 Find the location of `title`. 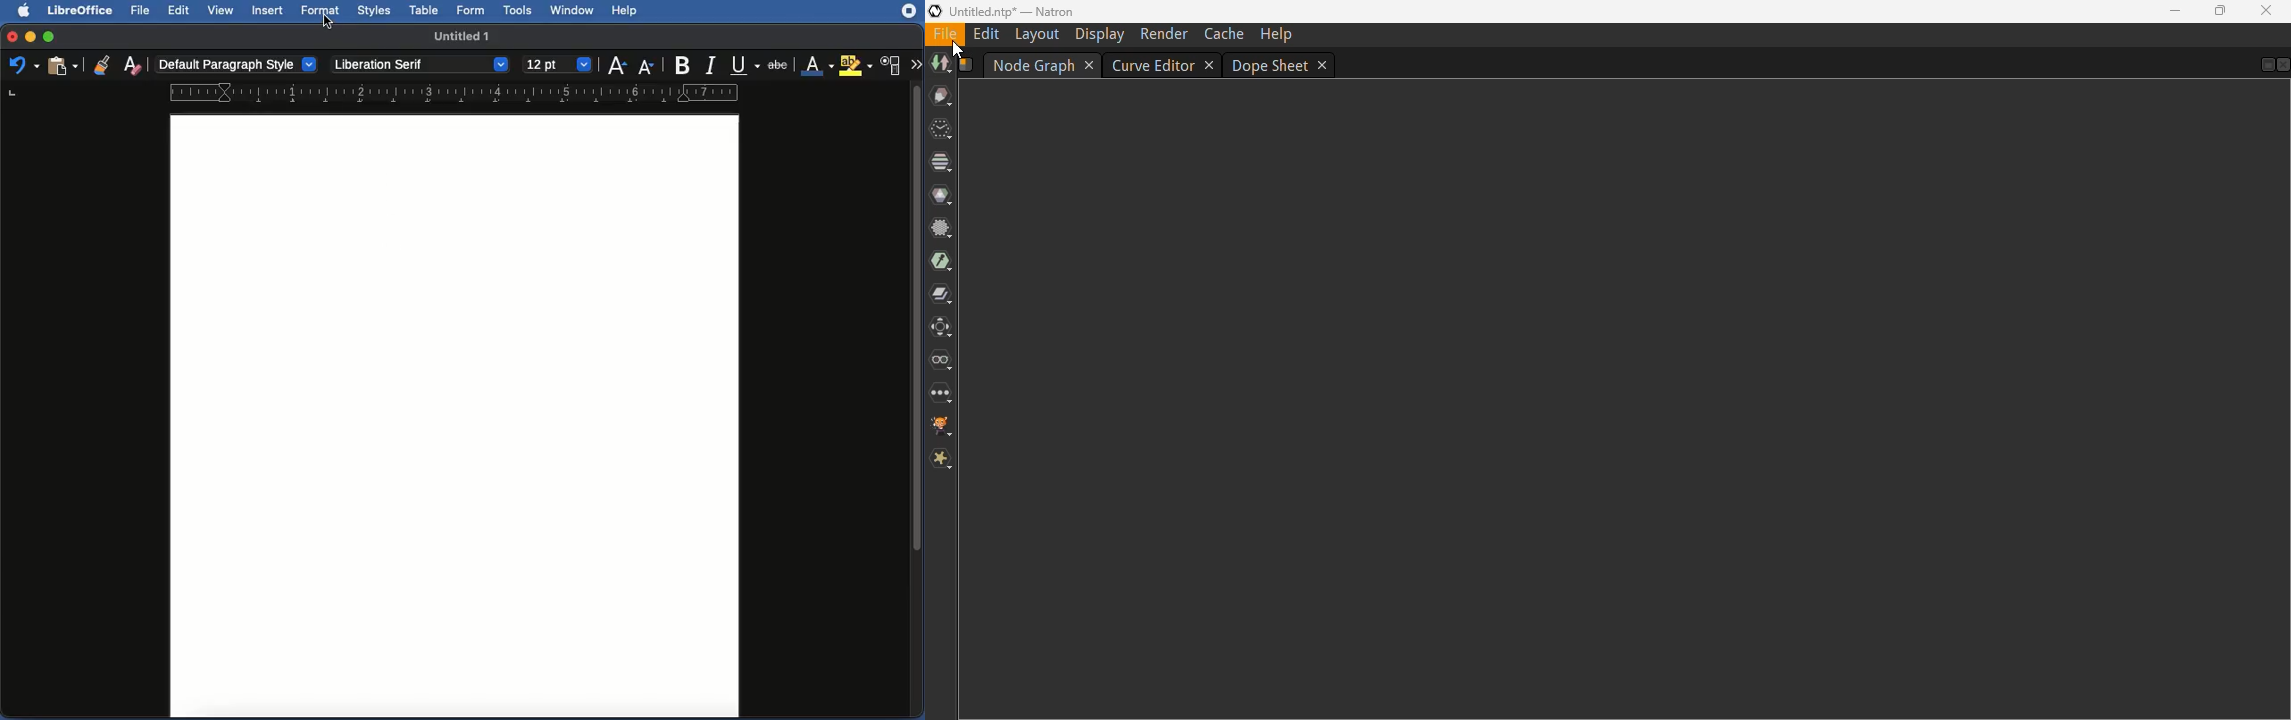

title is located at coordinates (1013, 12).